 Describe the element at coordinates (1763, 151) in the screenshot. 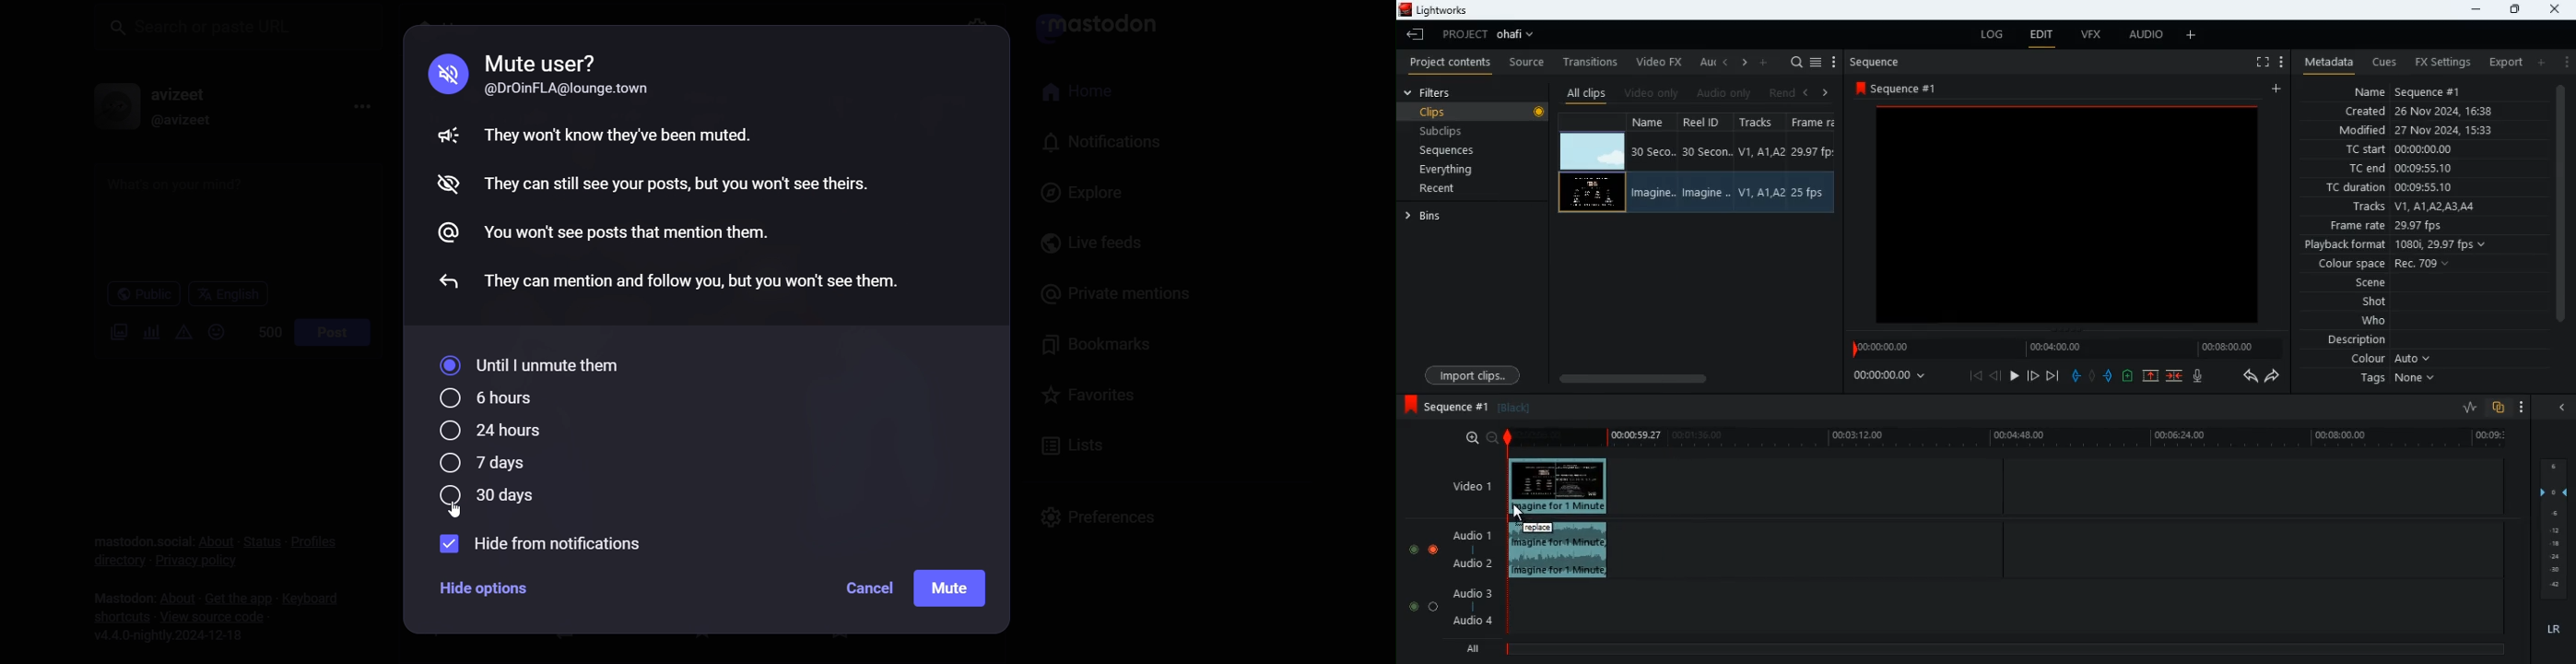

I see `Track` at that location.